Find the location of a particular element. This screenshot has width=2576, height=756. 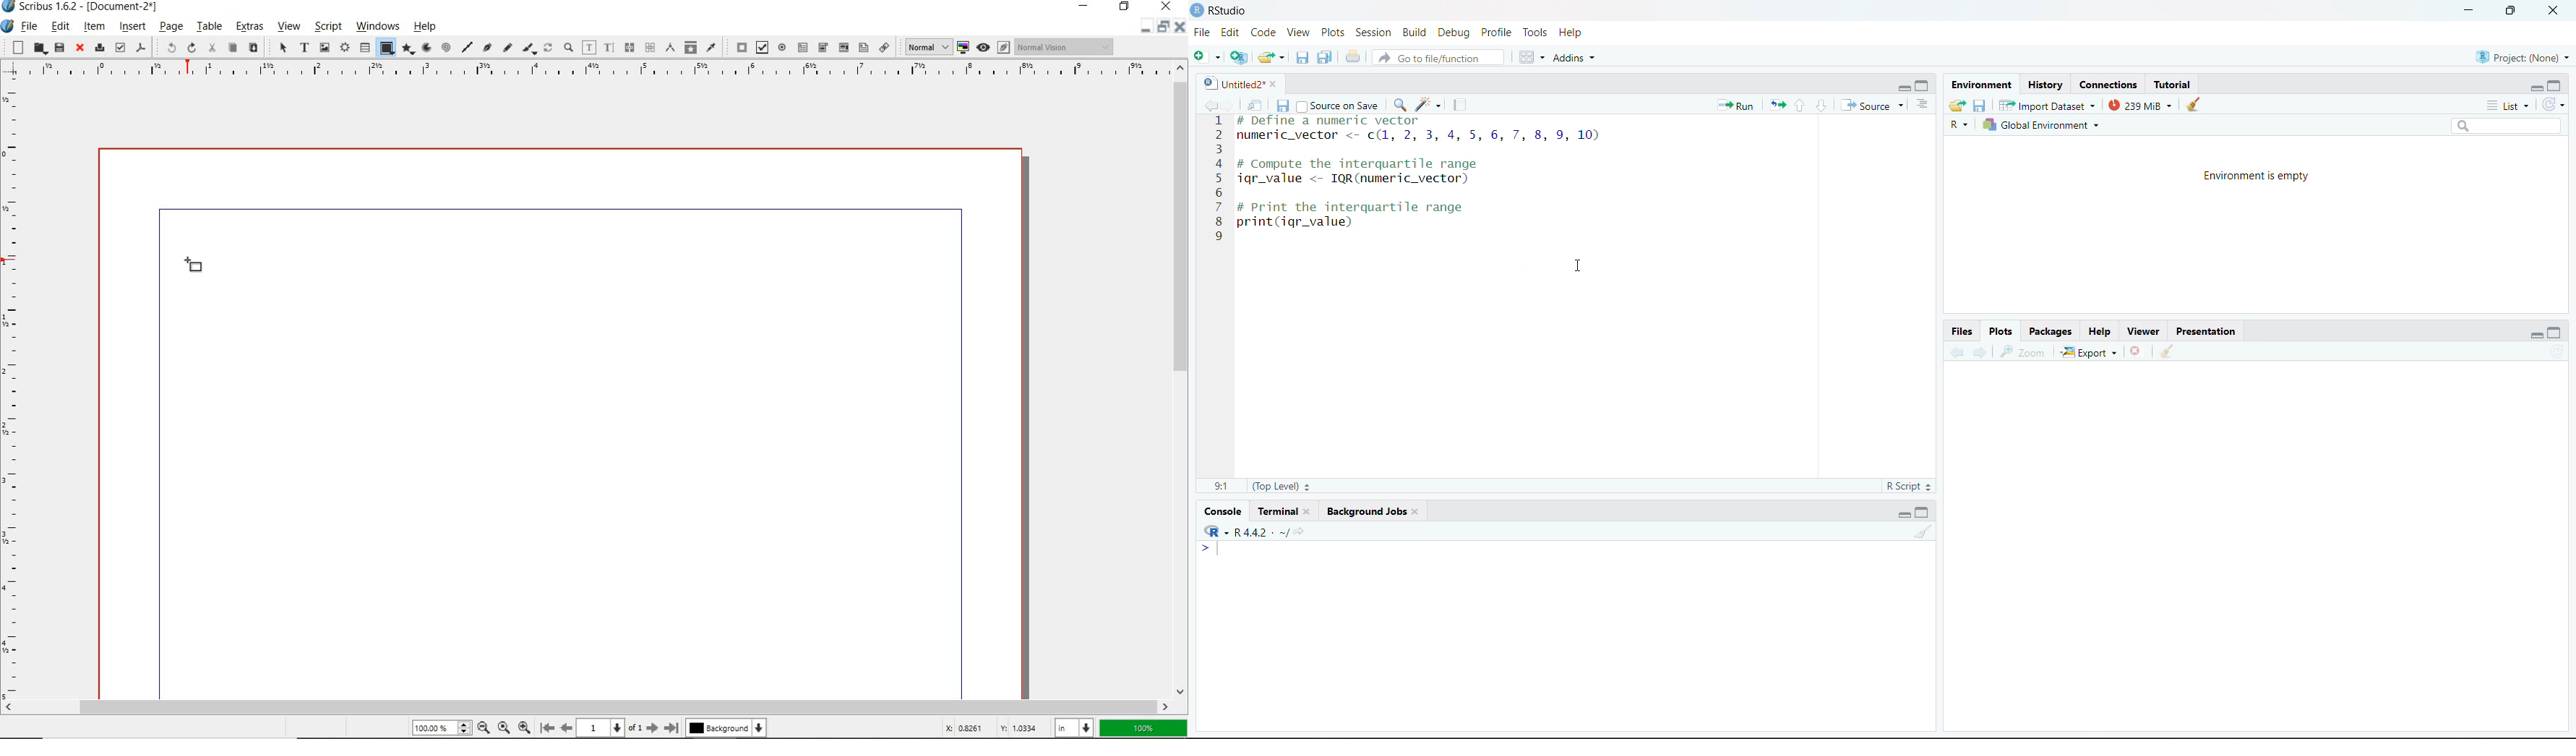

Plots is located at coordinates (1334, 31).